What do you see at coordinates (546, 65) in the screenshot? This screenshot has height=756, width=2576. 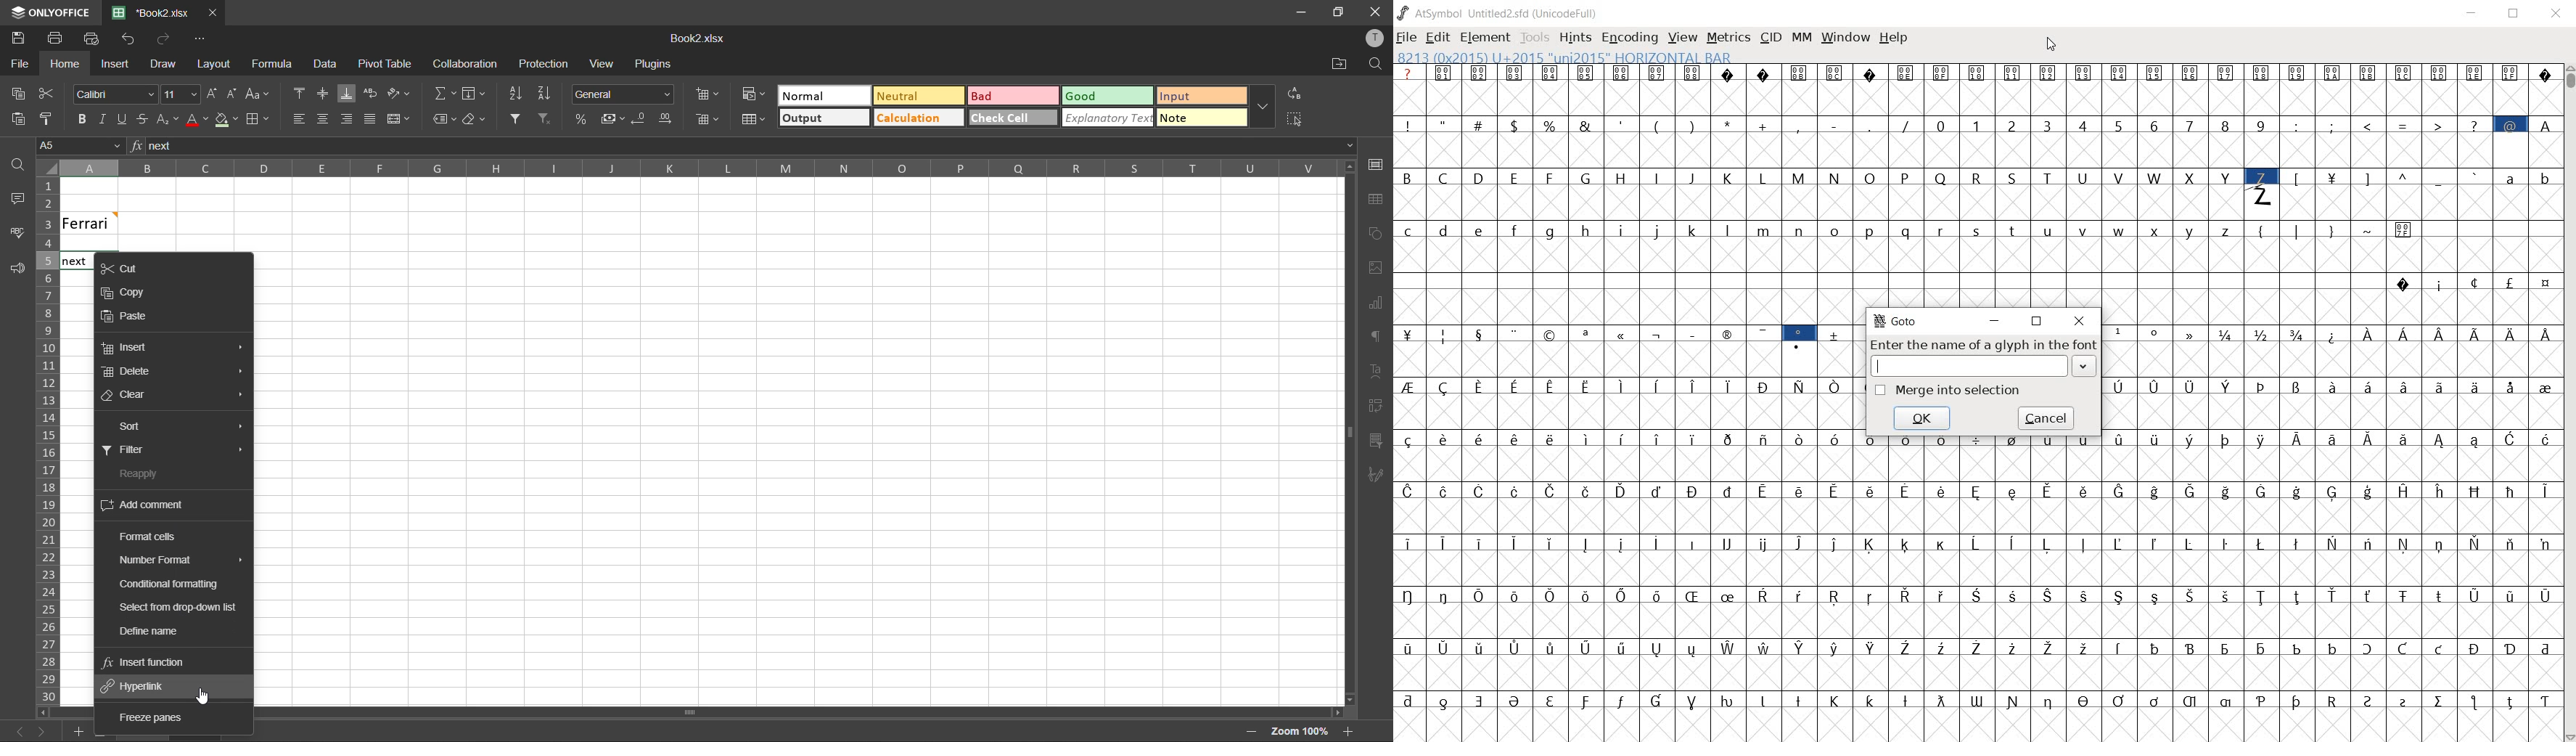 I see `protection` at bounding box center [546, 65].